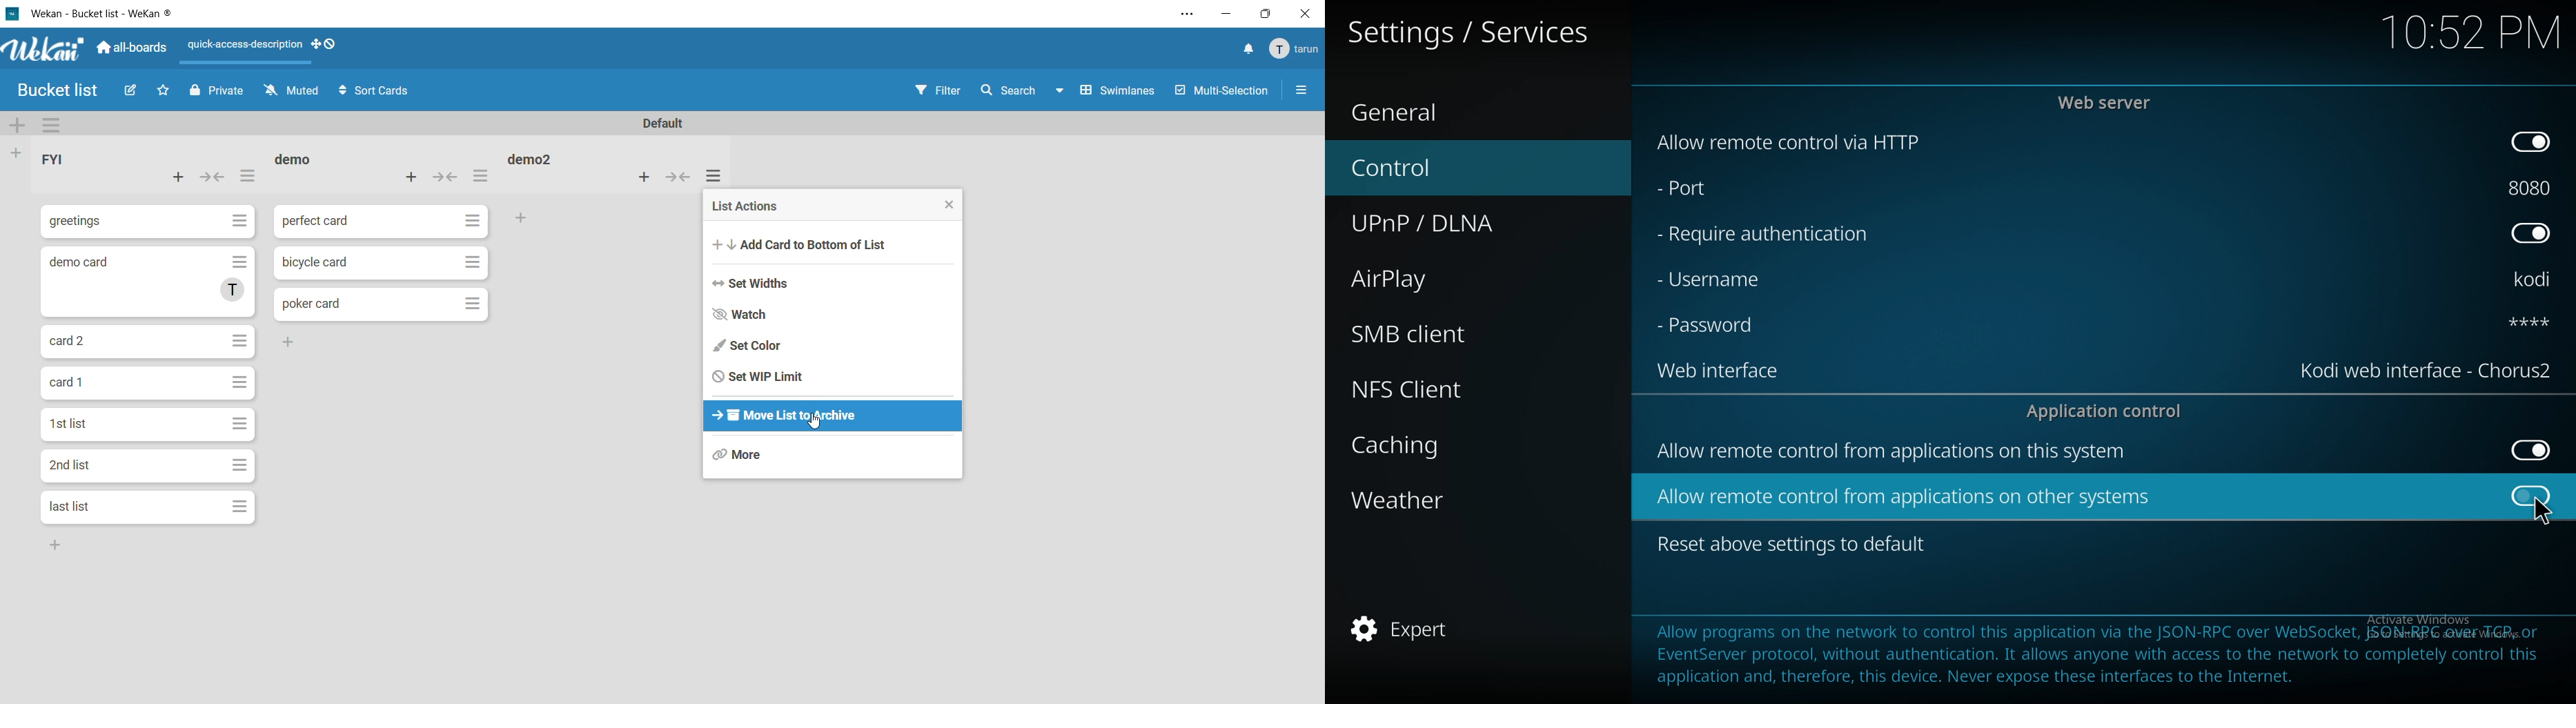  What do you see at coordinates (1023, 92) in the screenshot?
I see `search` at bounding box center [1023, 92].